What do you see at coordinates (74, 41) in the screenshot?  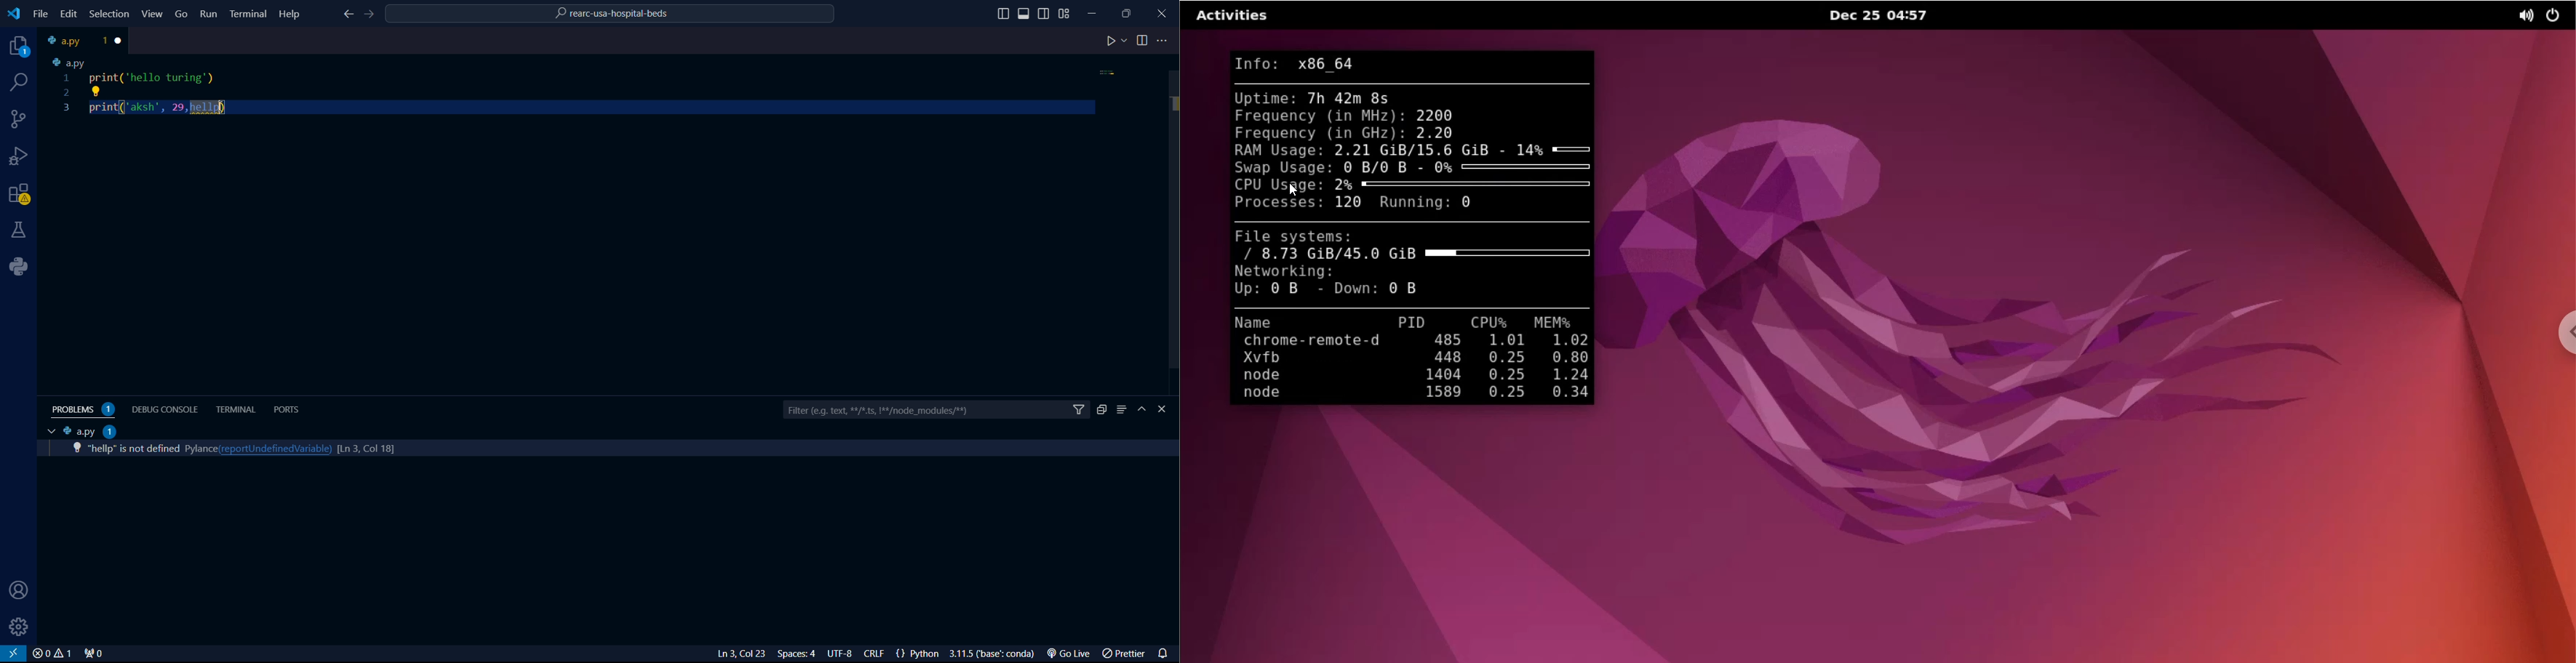 I see `tab` at bounding box center [74, 41].